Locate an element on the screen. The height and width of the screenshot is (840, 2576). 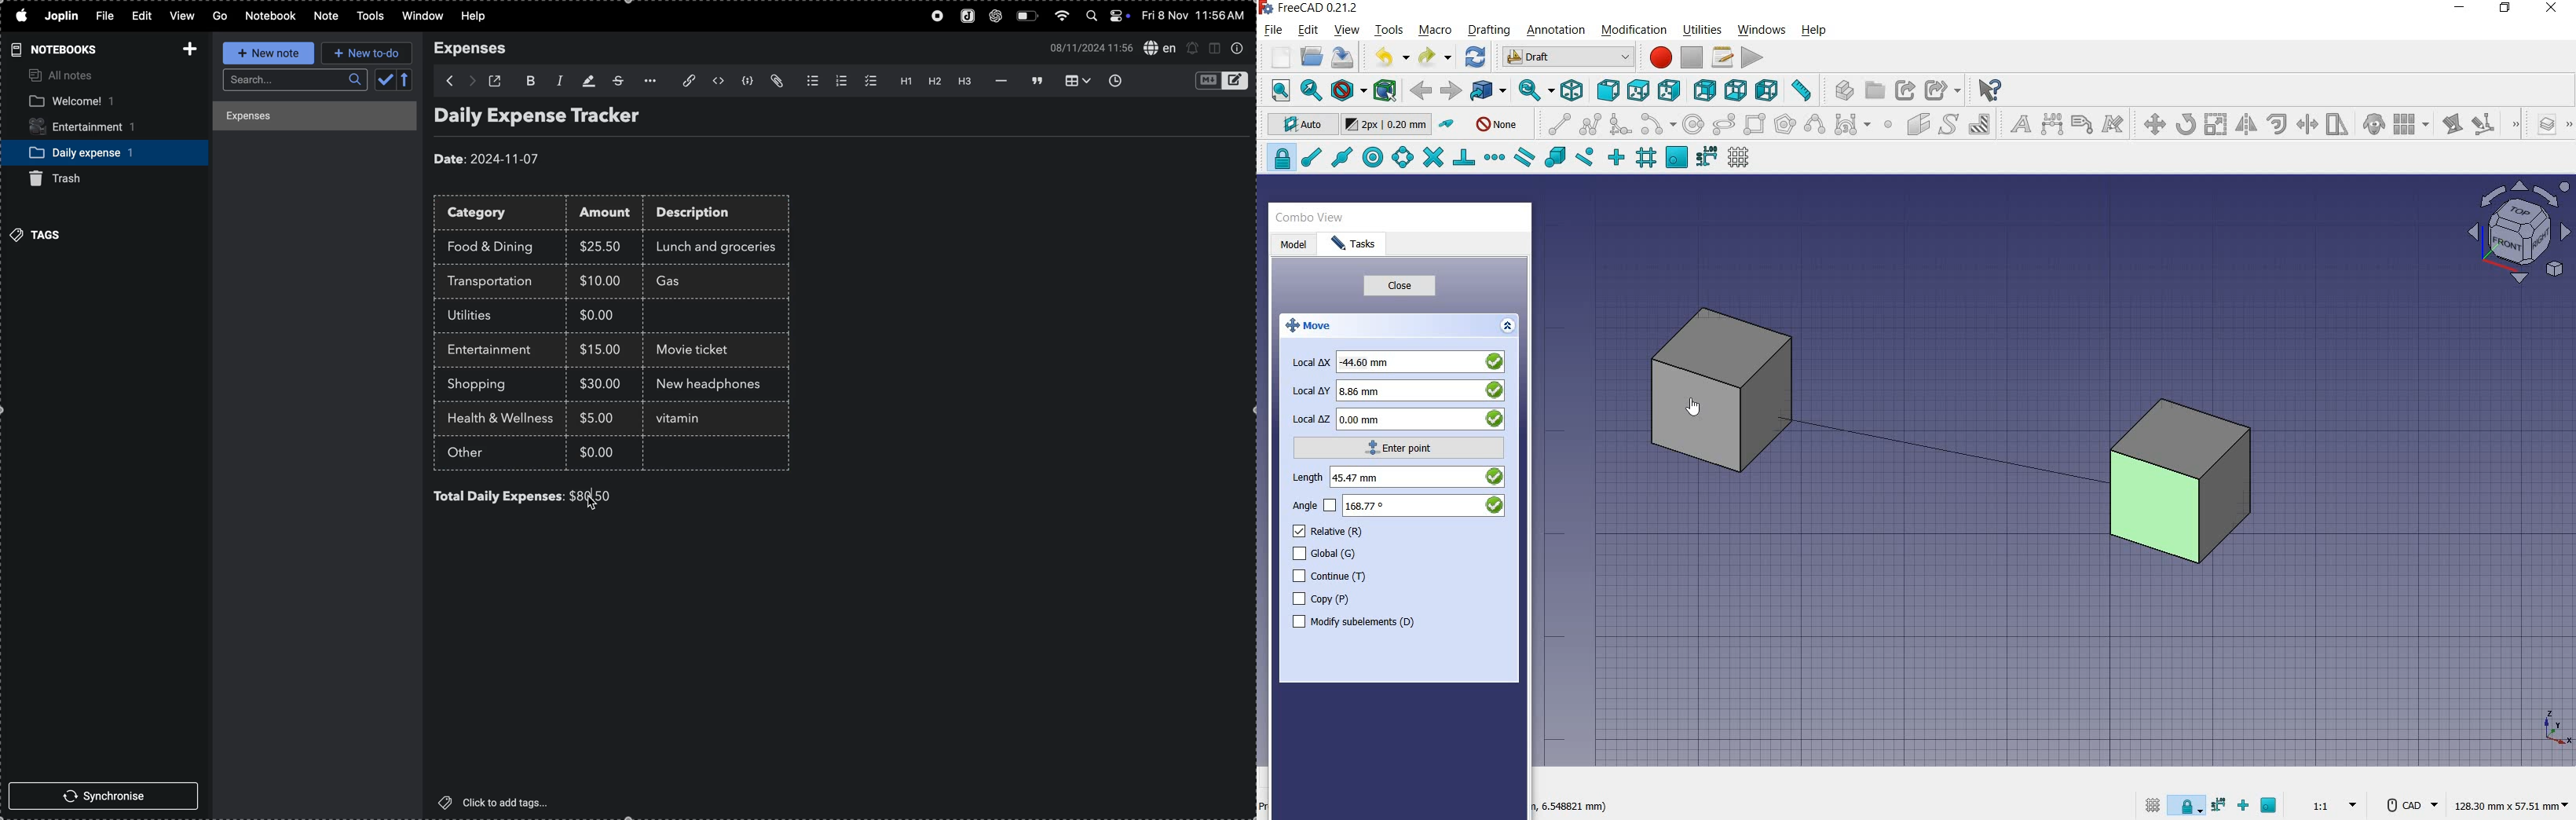
view plane options is located at coordinates (2518, 232).